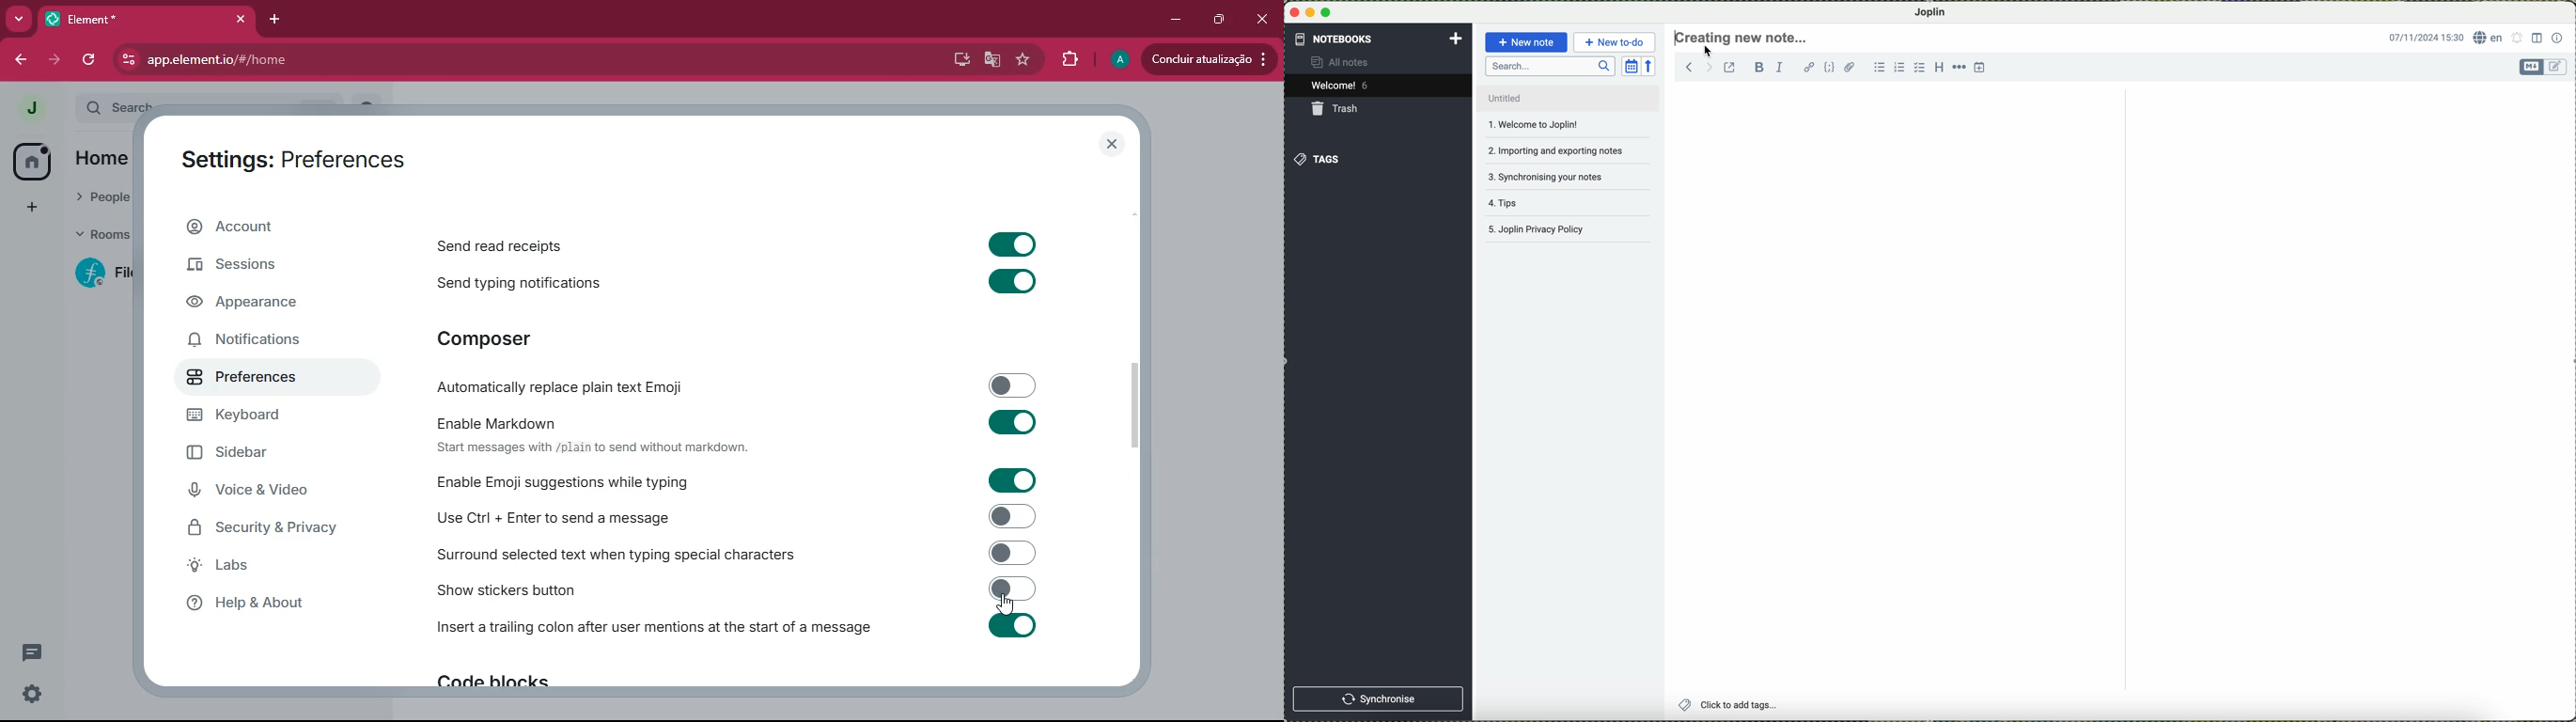  What do you see at coordinates (263, 492) in the screenshot?
I see `voice & video` at bounding box center [263, 492].